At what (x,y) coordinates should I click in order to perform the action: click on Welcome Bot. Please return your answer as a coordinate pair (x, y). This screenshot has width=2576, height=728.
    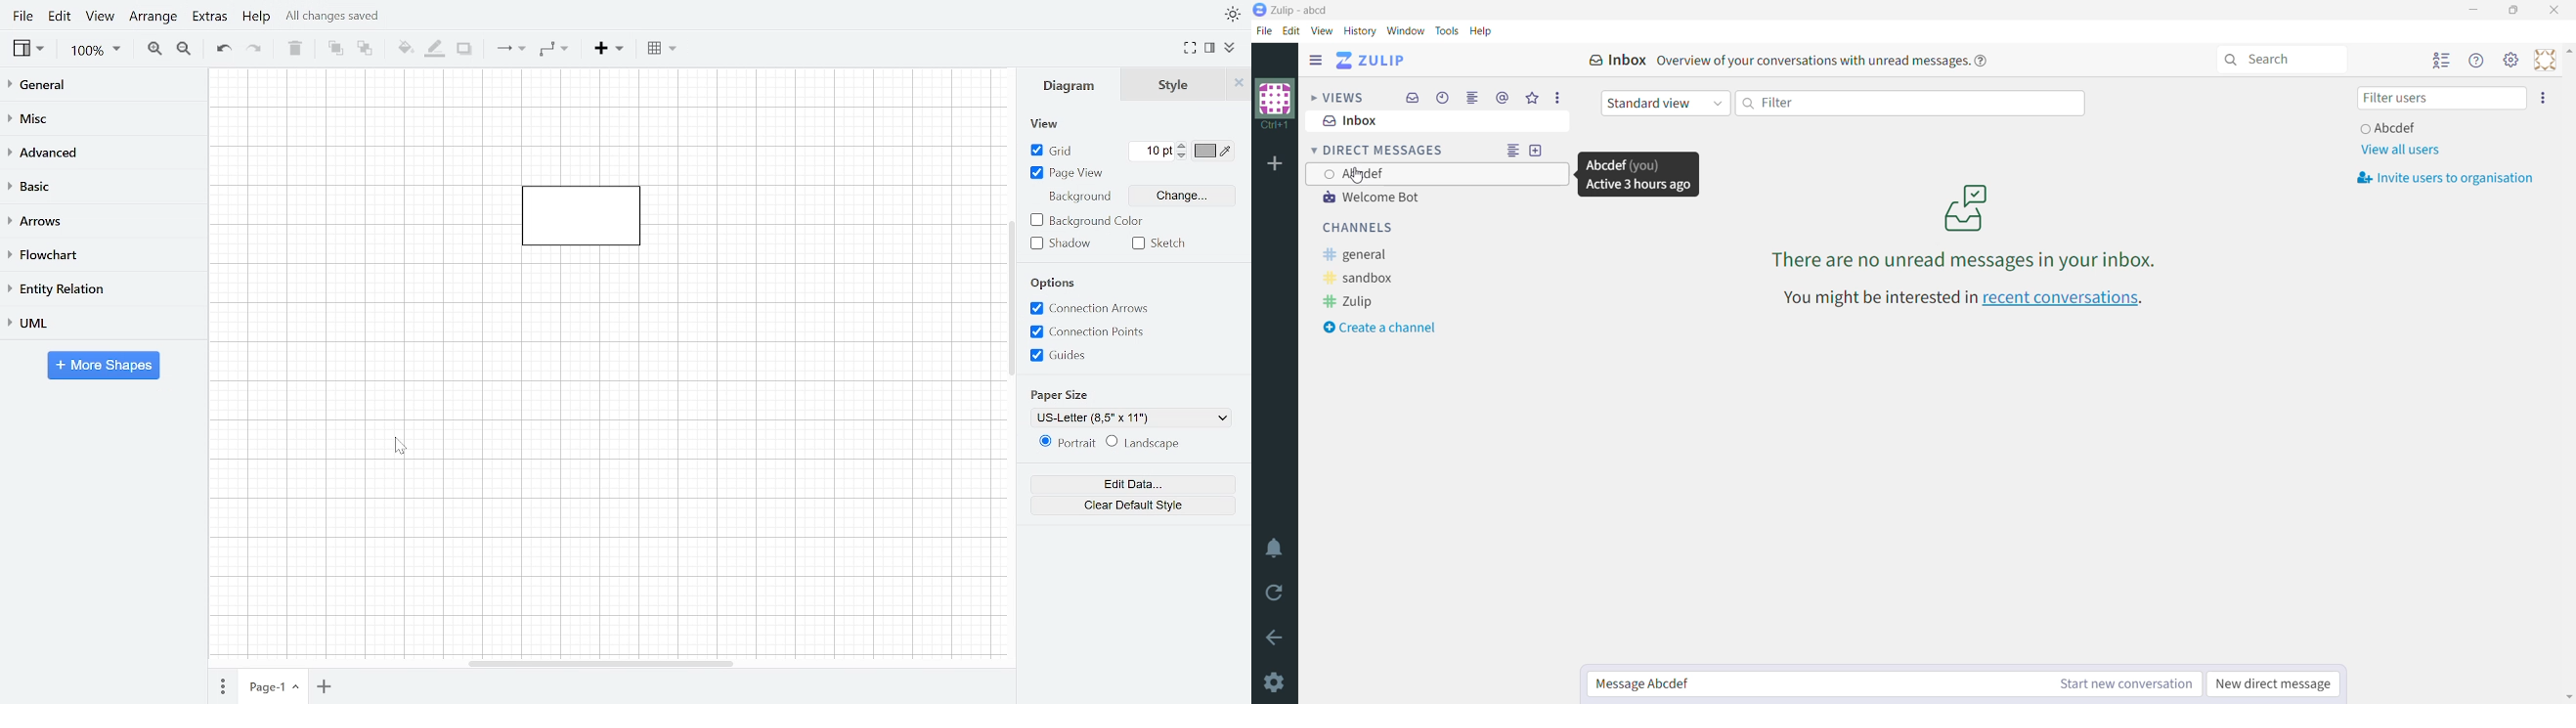
    Looking at the image, I should click on (1389, 199).